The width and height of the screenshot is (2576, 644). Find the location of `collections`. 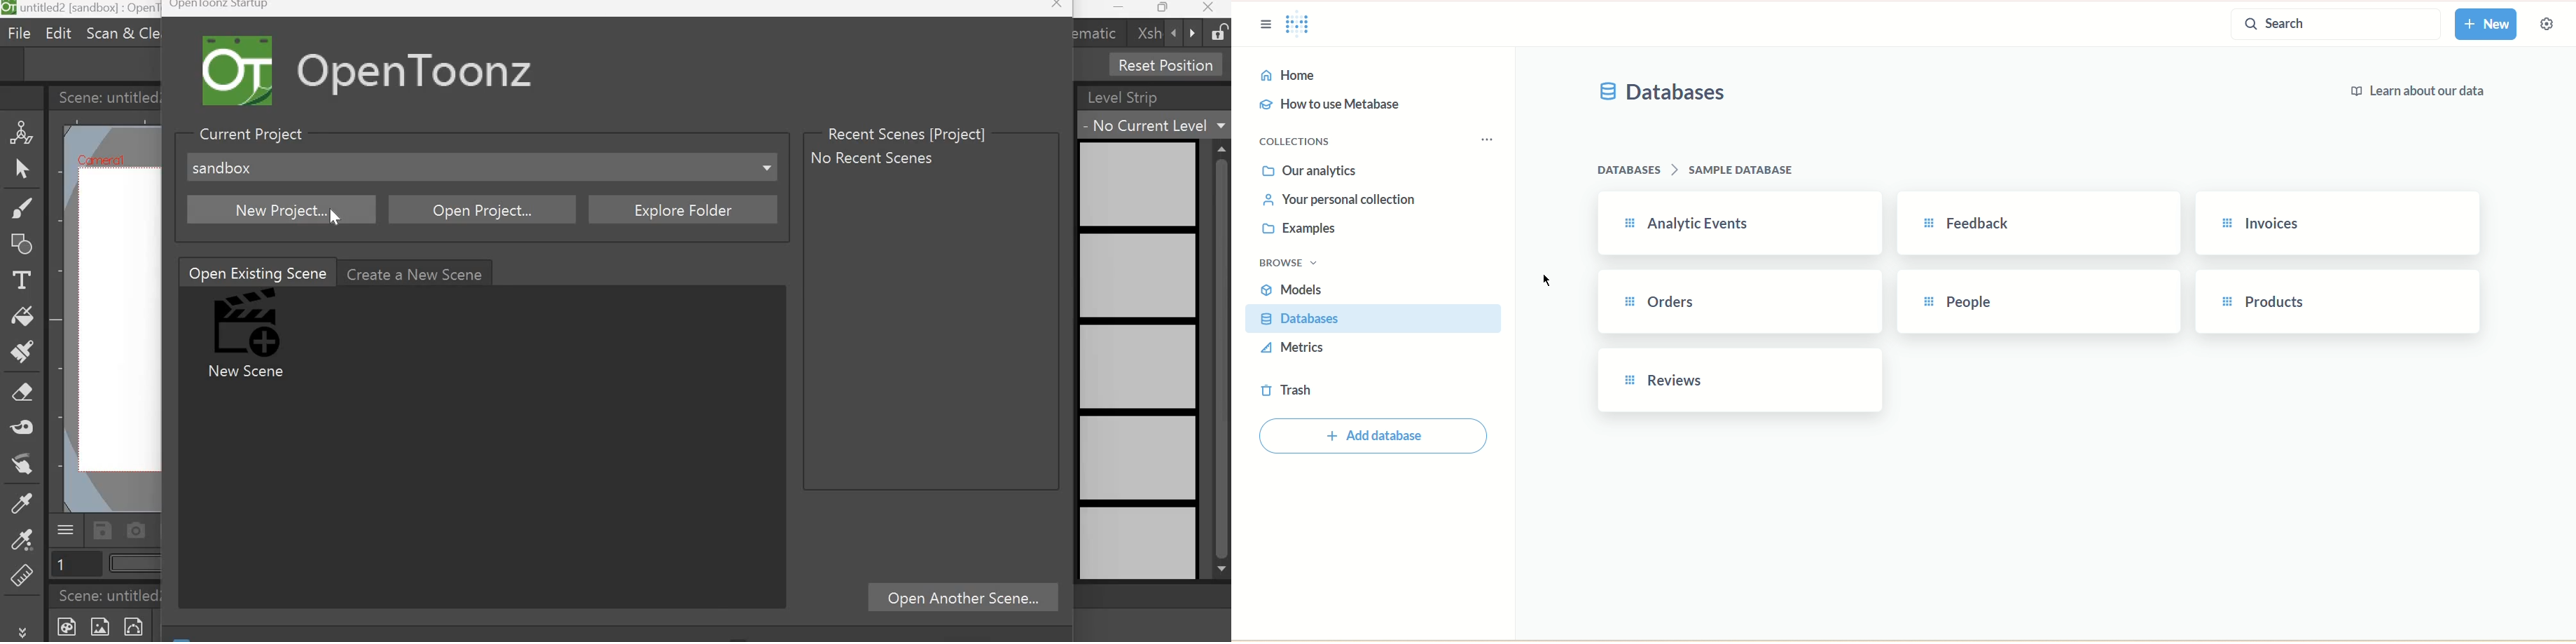

collections is located at coordinates (1308, 144).